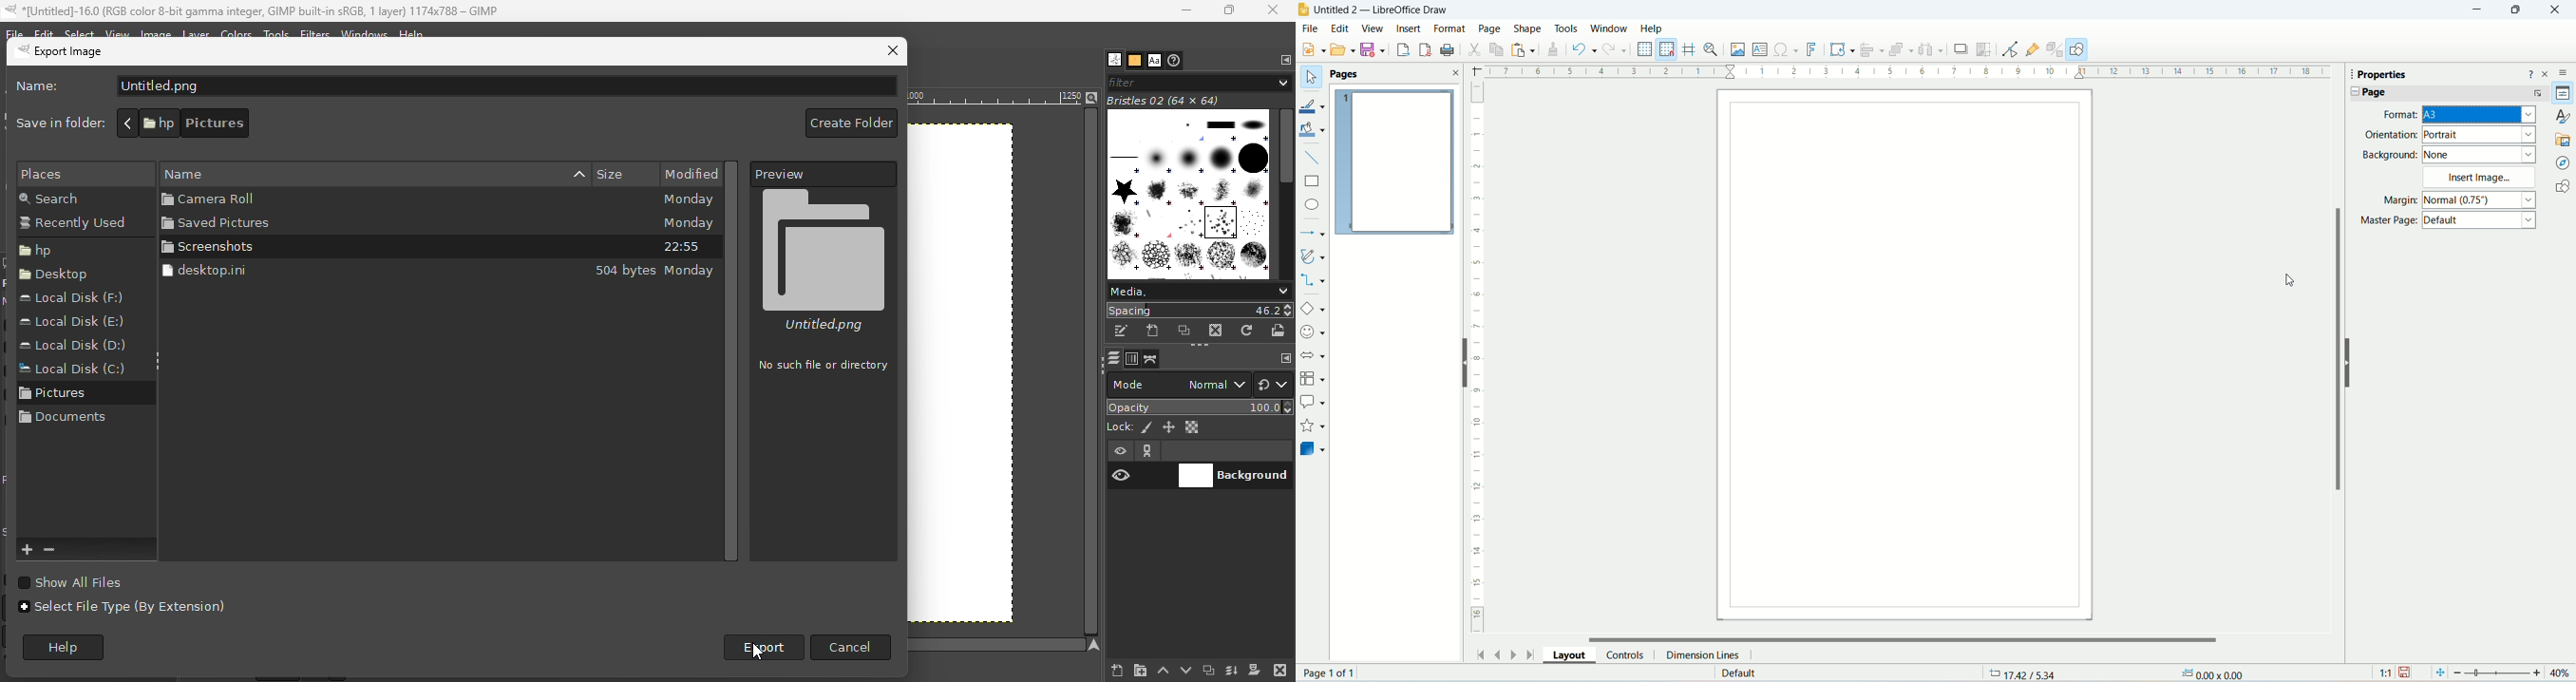 The height and width of the screenshot is (700, 2576). I want to click on starts and banners, so click(1312, 427).